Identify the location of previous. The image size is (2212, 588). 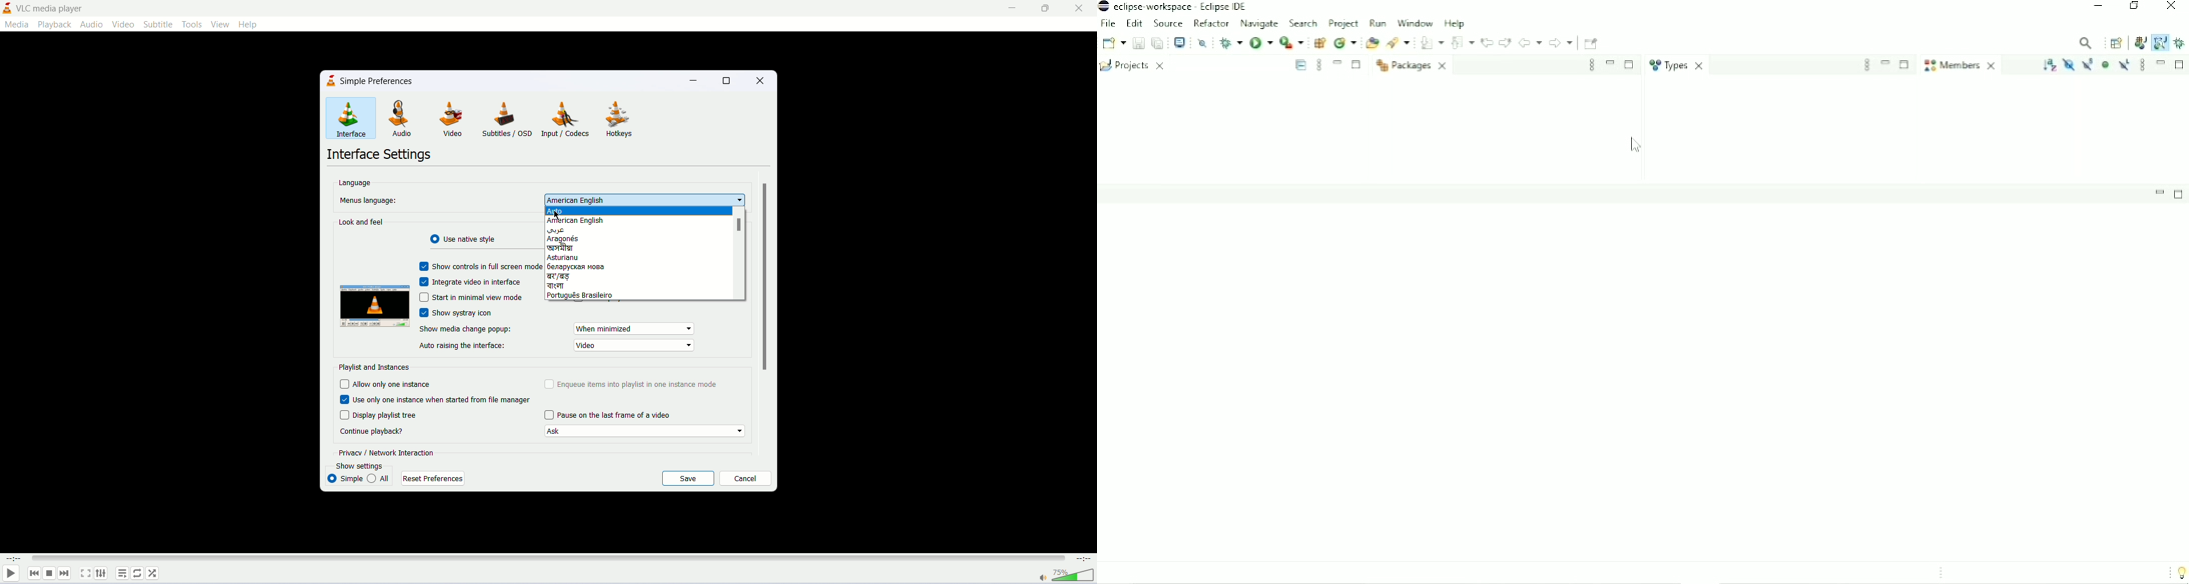
(35, 575).